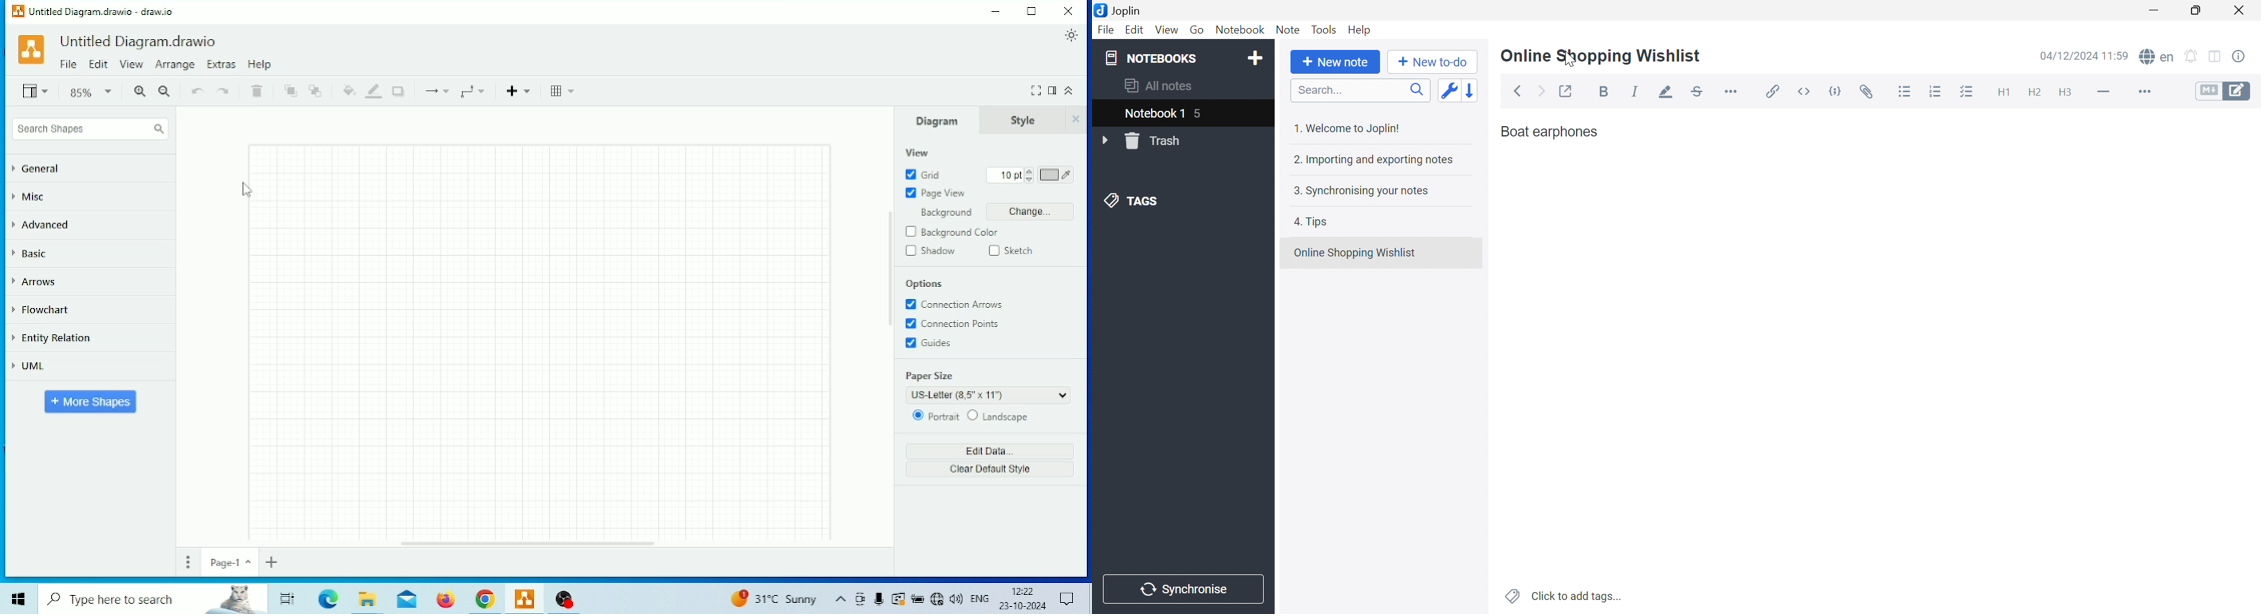 Image resolution: width=2268 pixels, height=616 pixels. What do you see at coordinates (1604, 91) in the screenshot?
I see `Bold` at bounding box center [1604, 91].